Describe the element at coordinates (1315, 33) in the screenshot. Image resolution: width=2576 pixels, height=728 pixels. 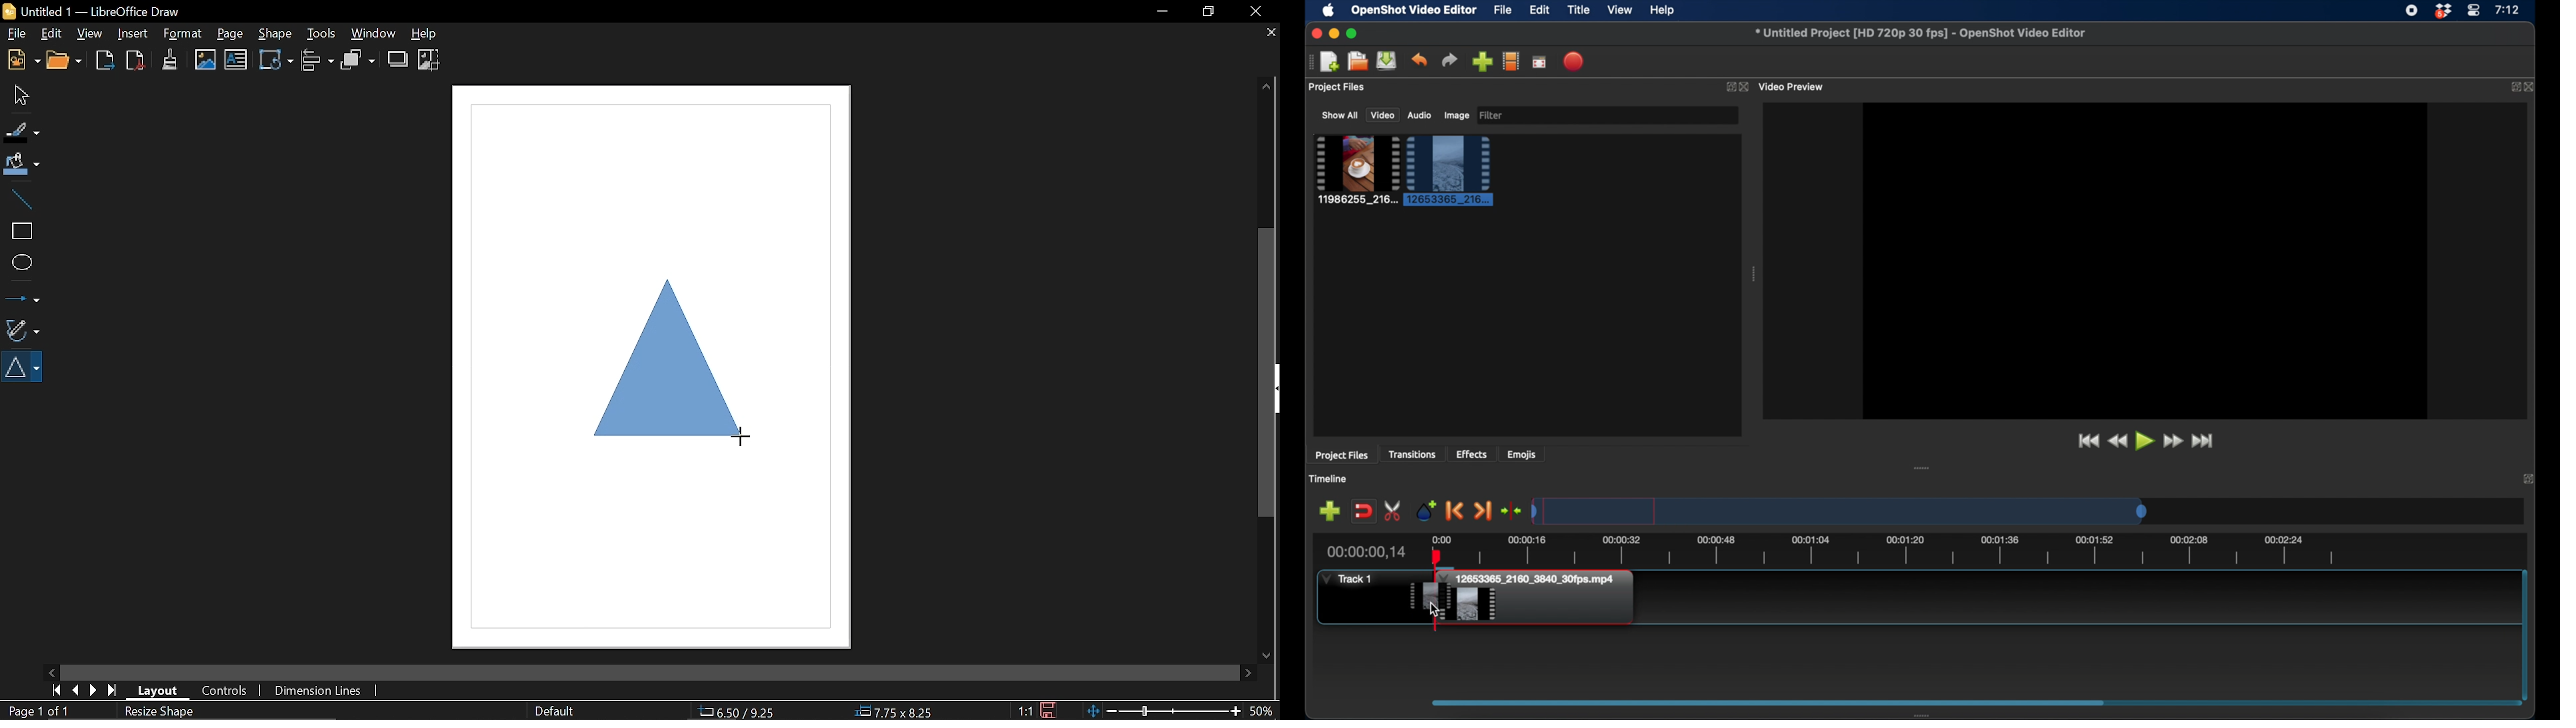
I see `close` at that location.